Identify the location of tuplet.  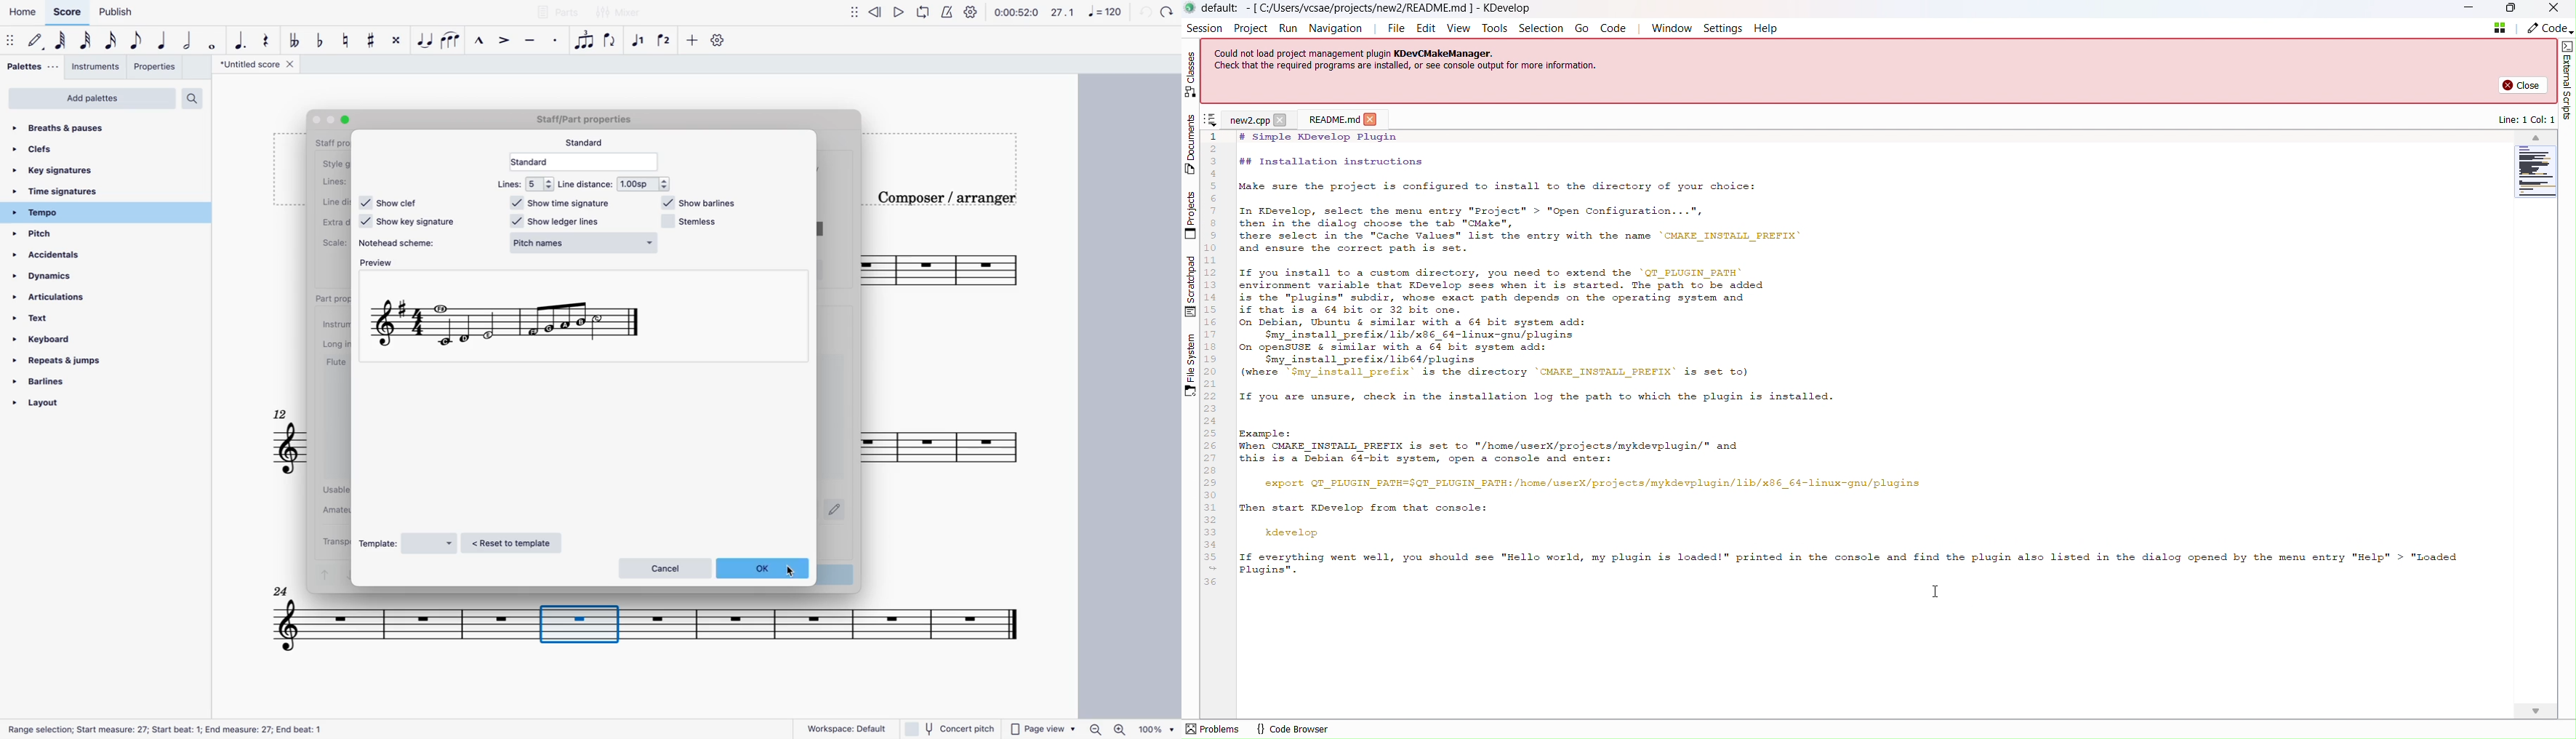
(585, 40).